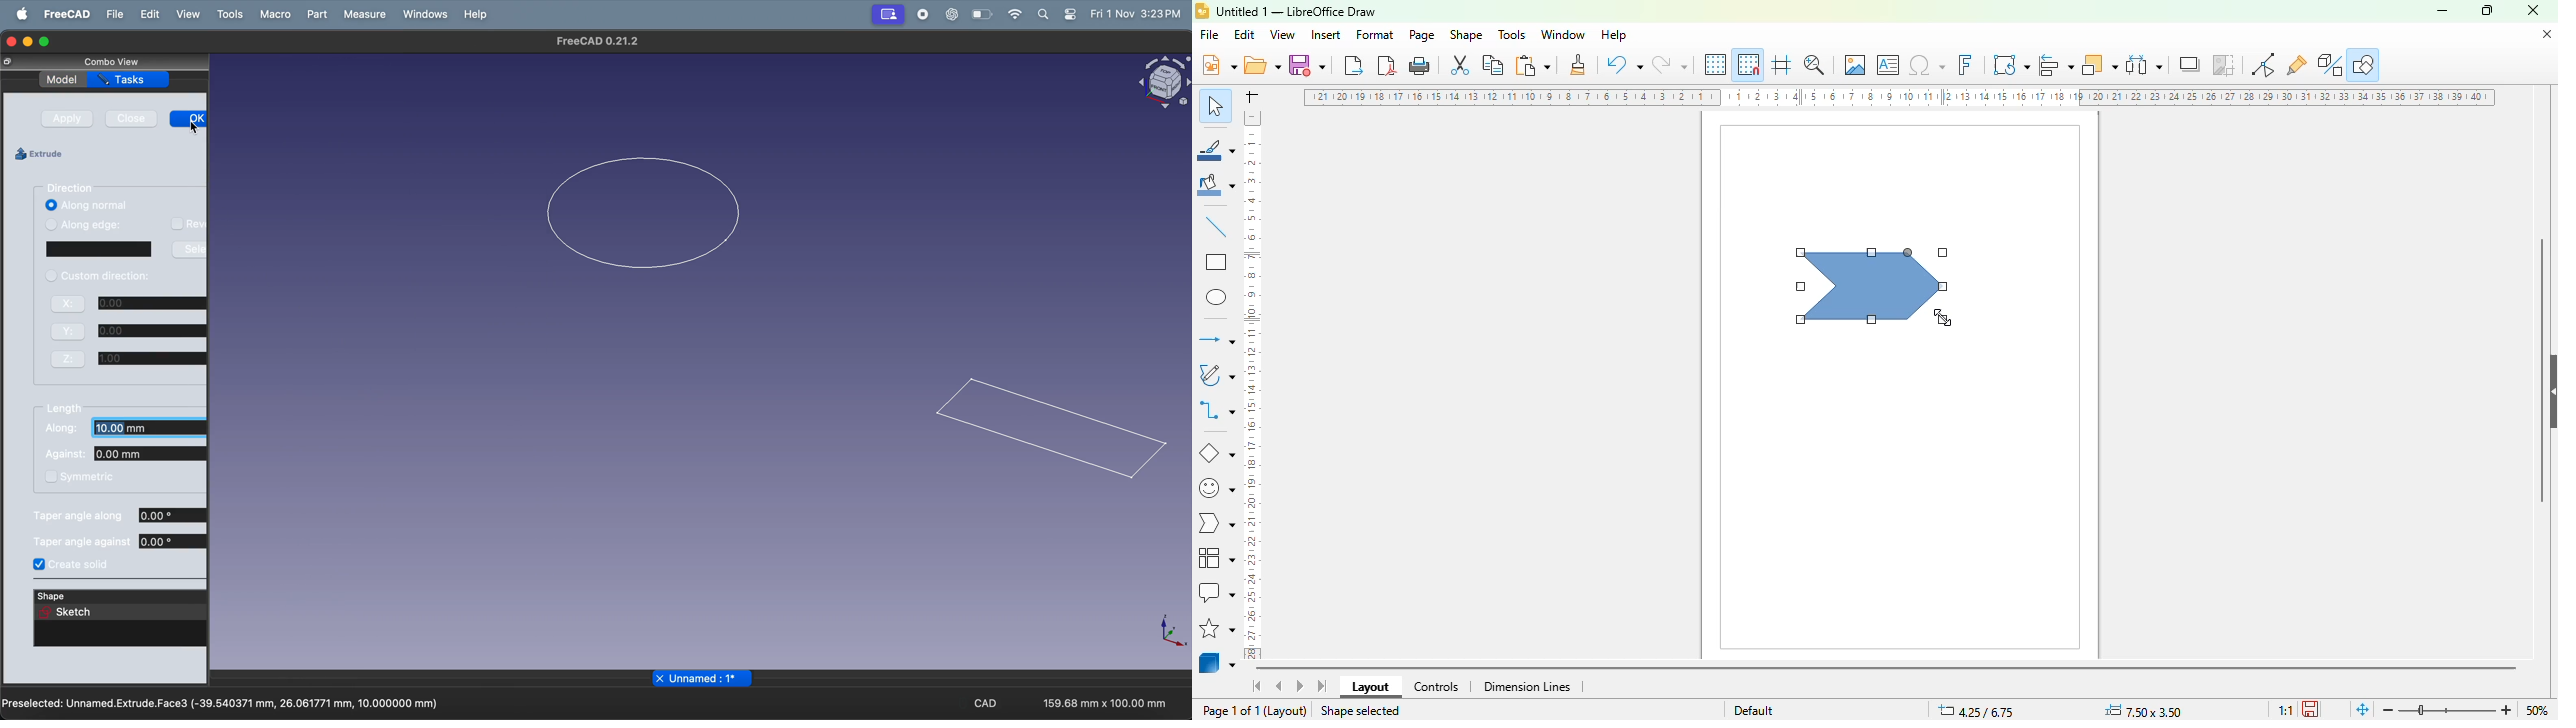 The height and width of the screenshot is (728, 2576). I want to click on Help, so click(478, 14).